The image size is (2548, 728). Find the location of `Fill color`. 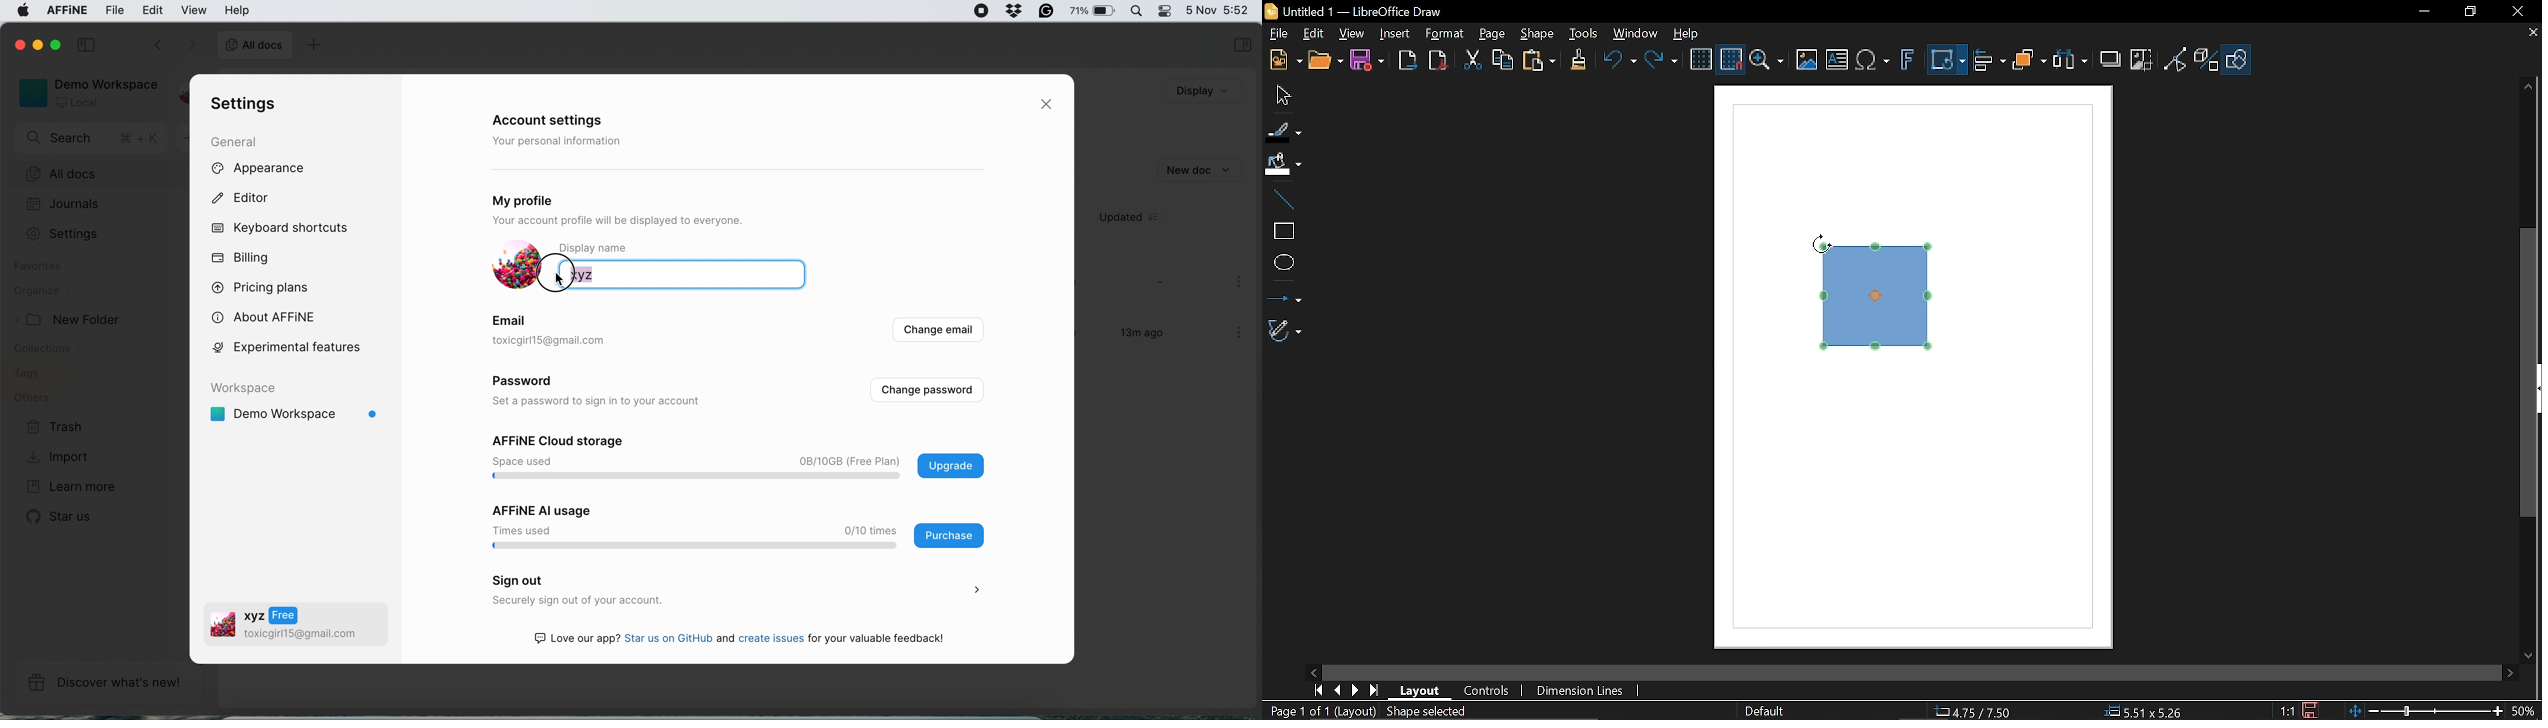

Fill color is located at coordinates (1284, 164).